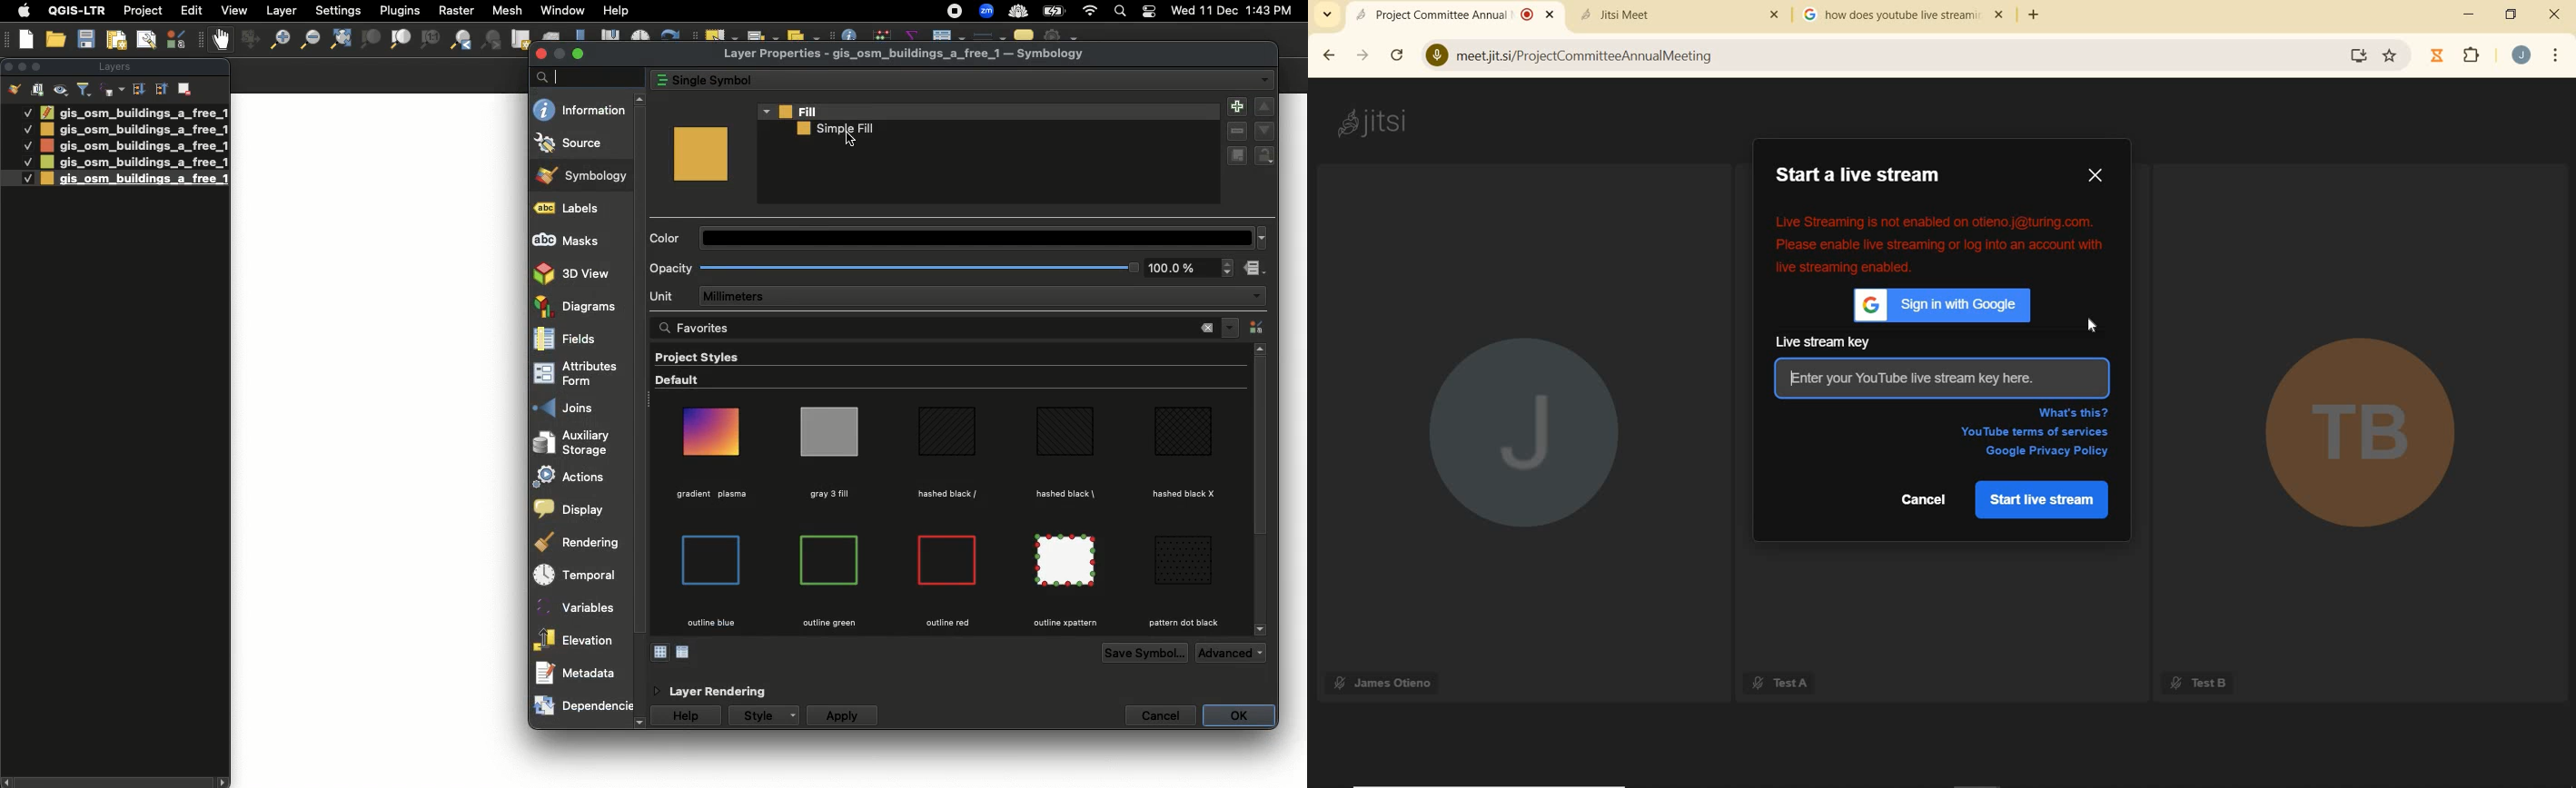 Image resolution: width=2576 pixels, height=812 pixels. Describe the element at coordinates (580, 339) in the screenshot. I see `Fields` at that location.